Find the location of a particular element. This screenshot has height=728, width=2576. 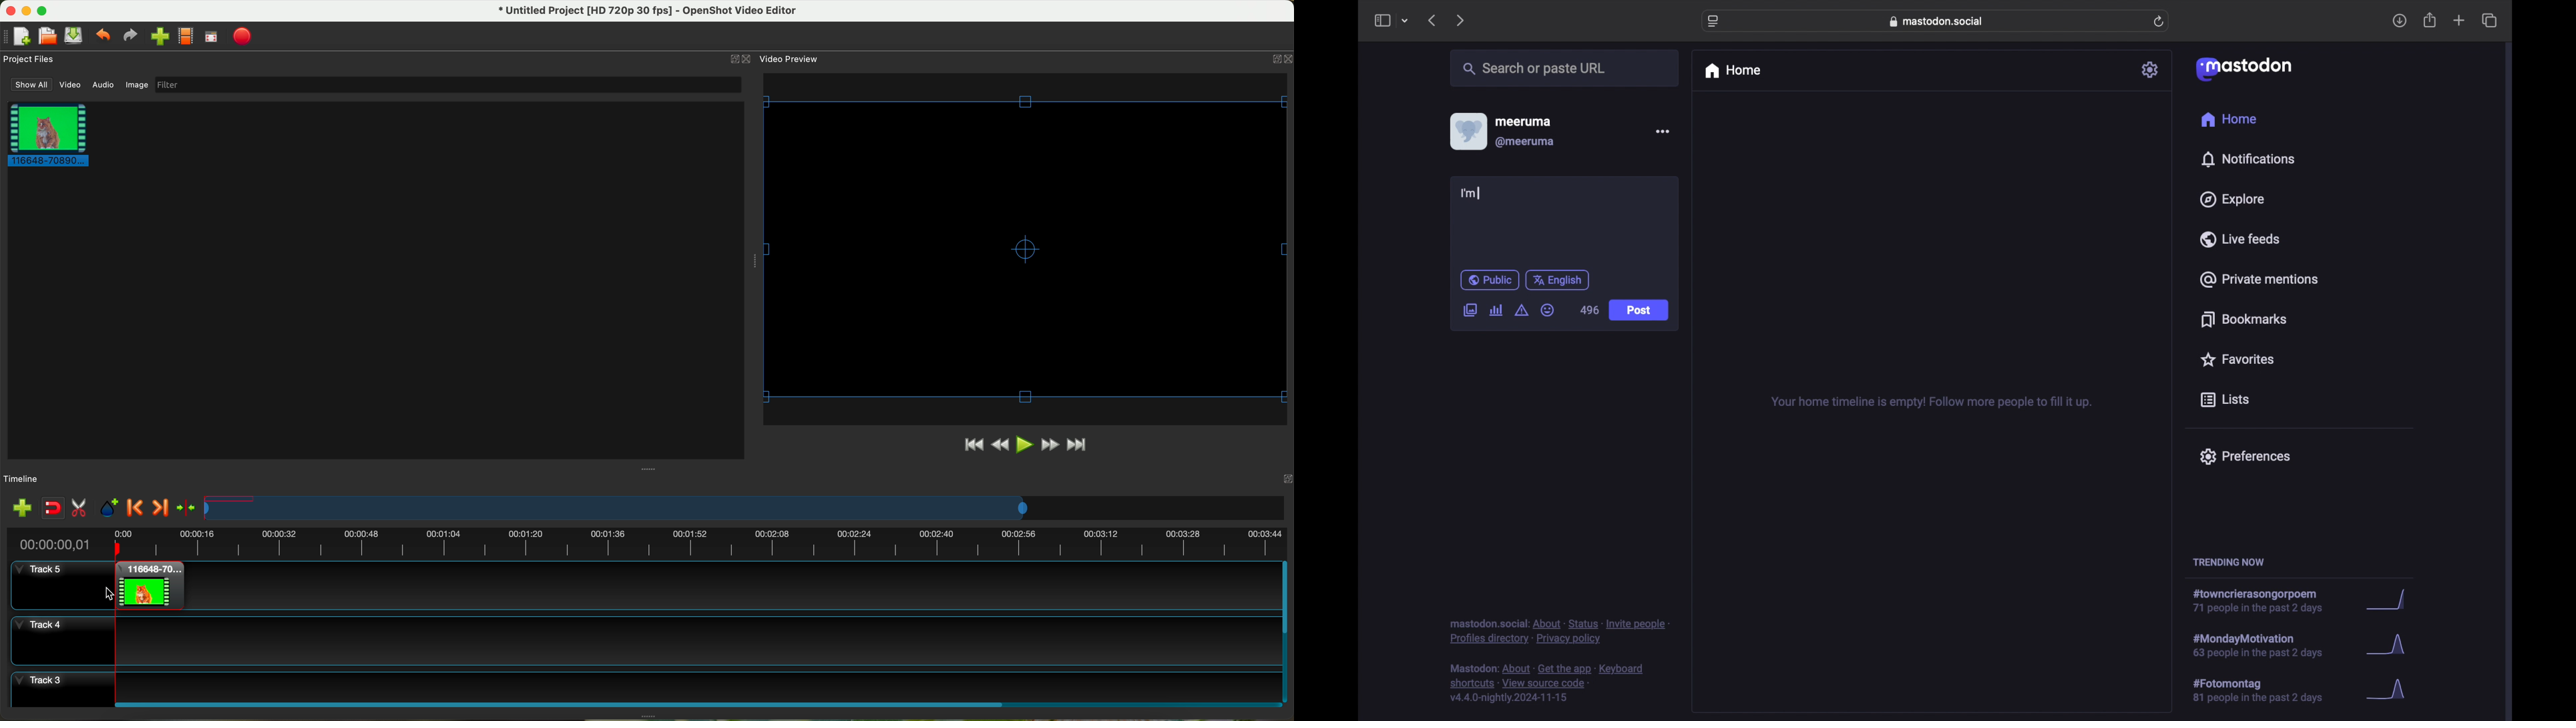

public is located at coordinates (1490, 280).